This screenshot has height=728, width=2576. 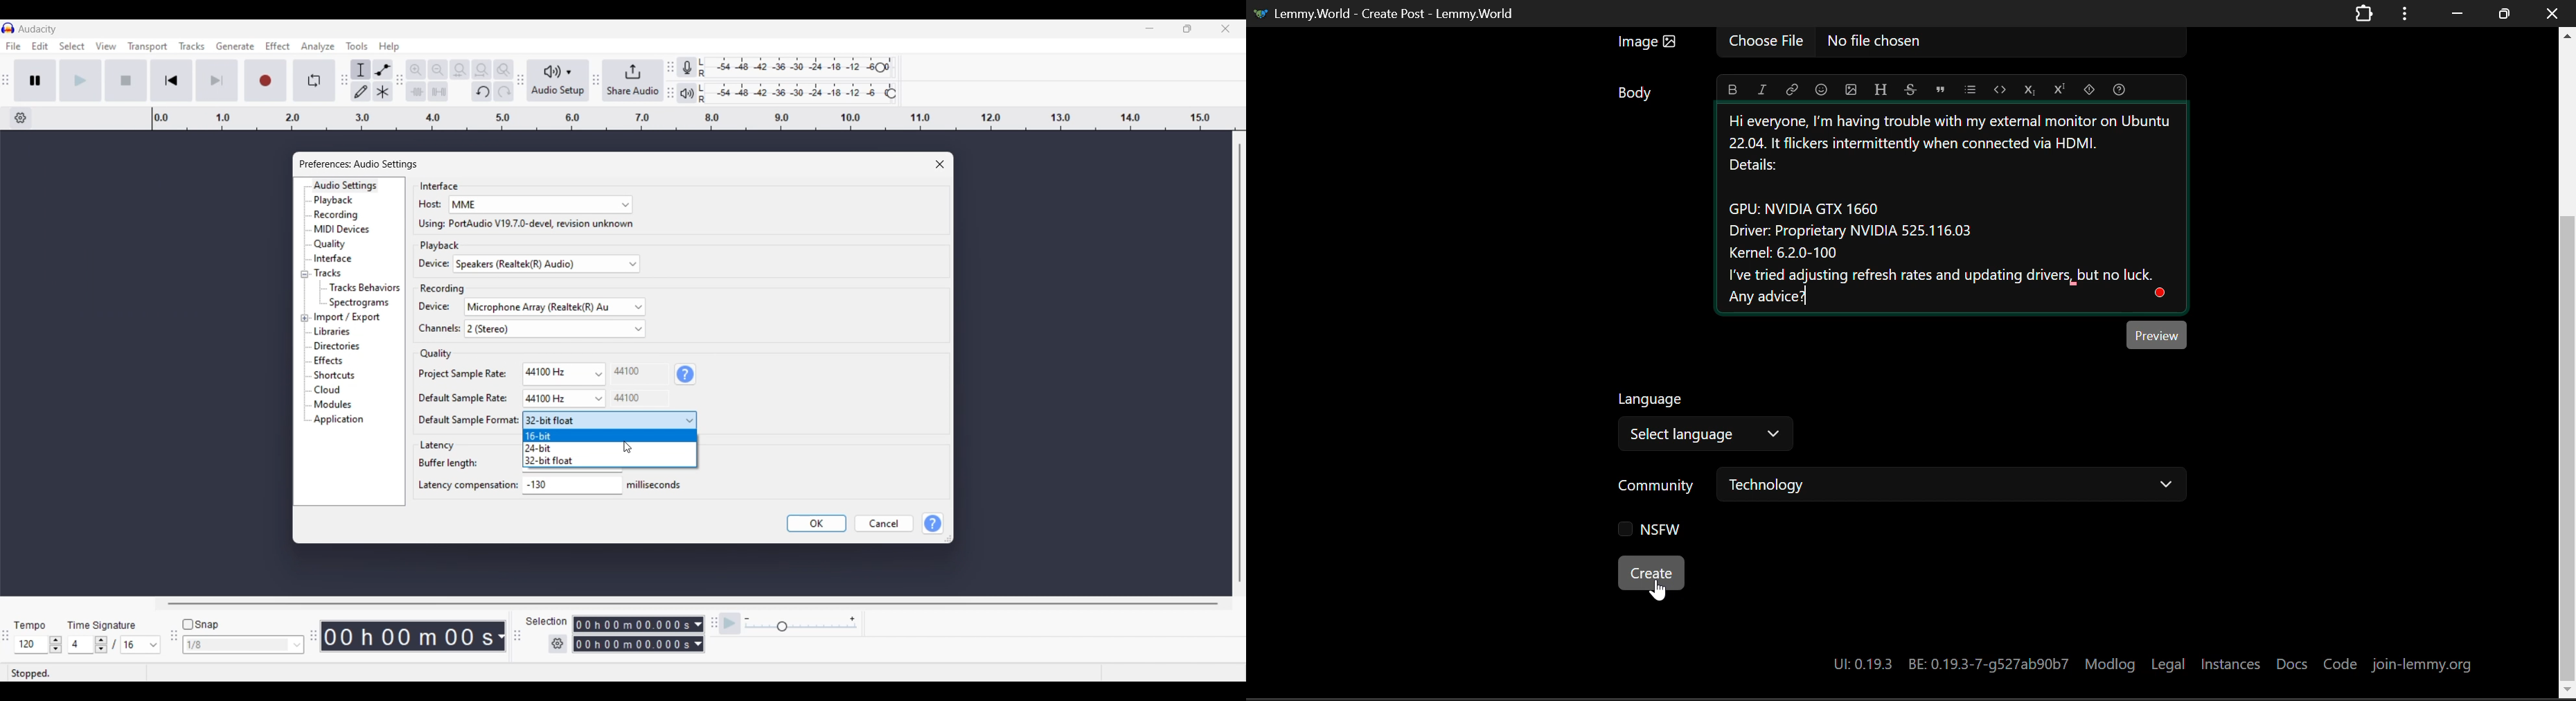 I want to click on 24 bit, so click(x=609, y=448).